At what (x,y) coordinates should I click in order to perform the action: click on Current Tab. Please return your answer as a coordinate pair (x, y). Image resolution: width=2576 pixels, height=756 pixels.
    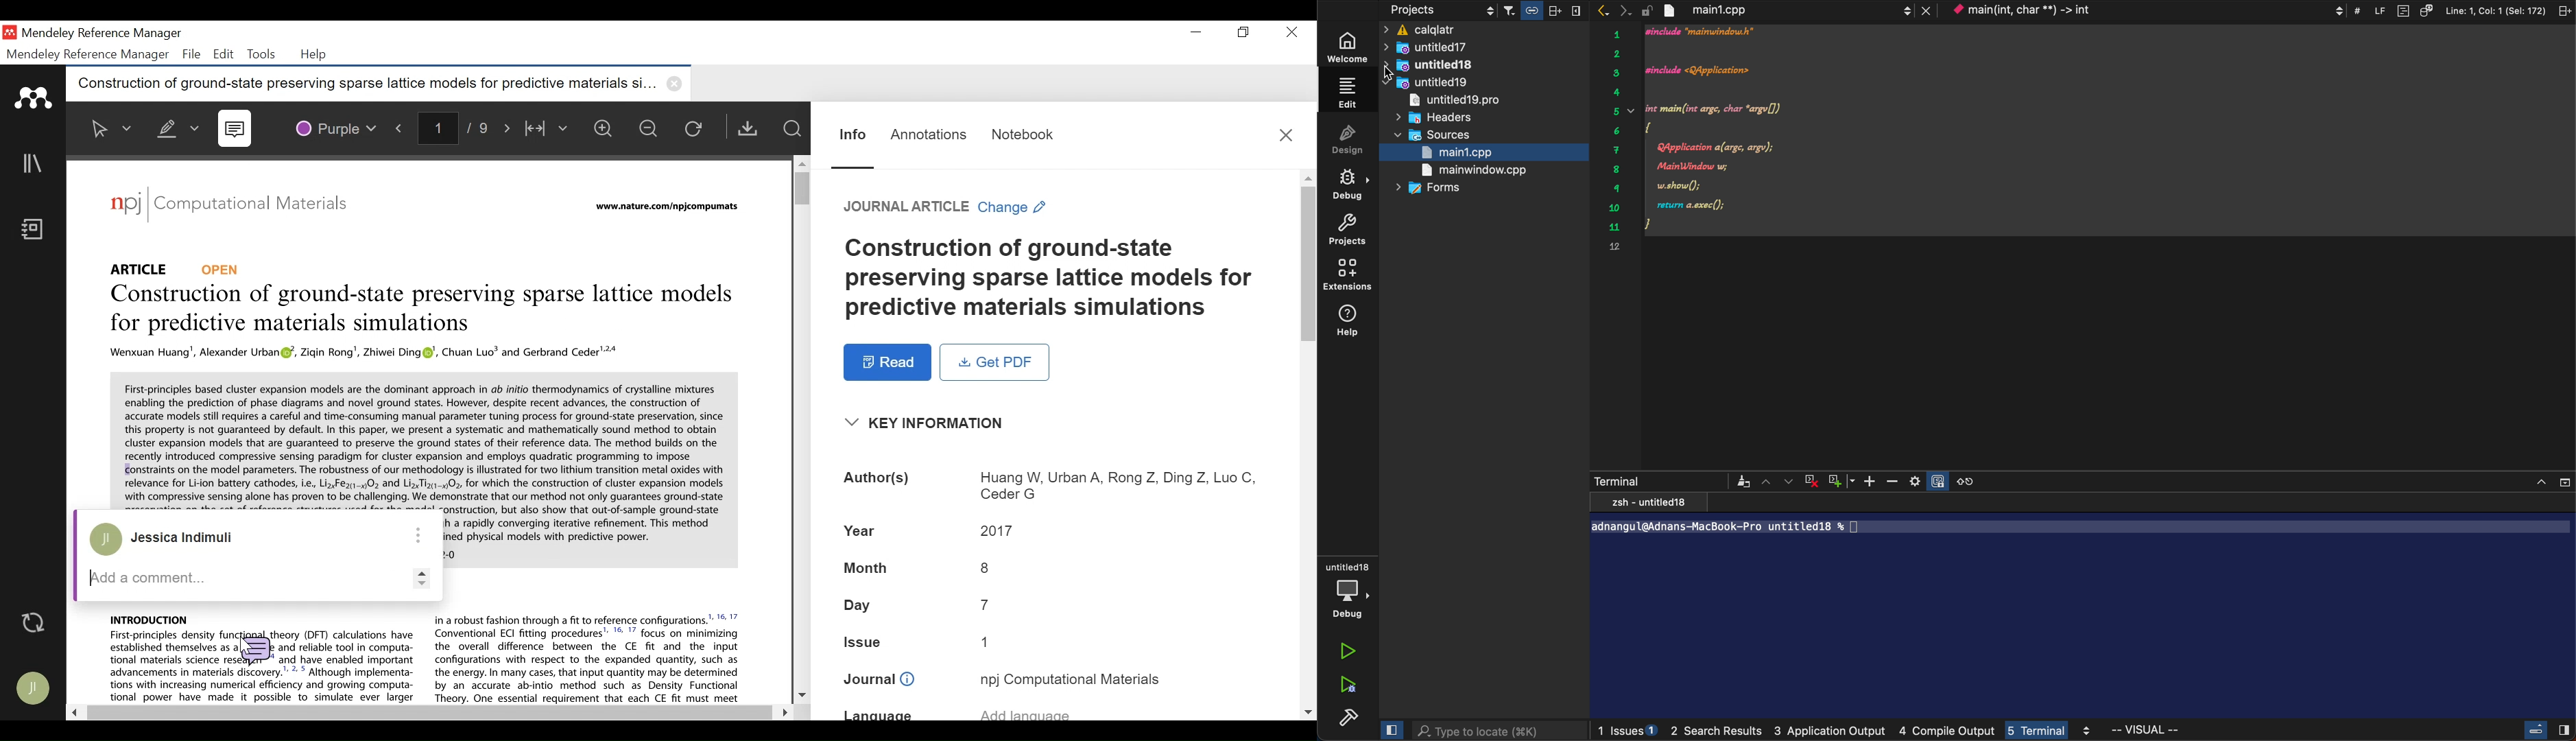
    Looking at the image, I should click on (379, 84).